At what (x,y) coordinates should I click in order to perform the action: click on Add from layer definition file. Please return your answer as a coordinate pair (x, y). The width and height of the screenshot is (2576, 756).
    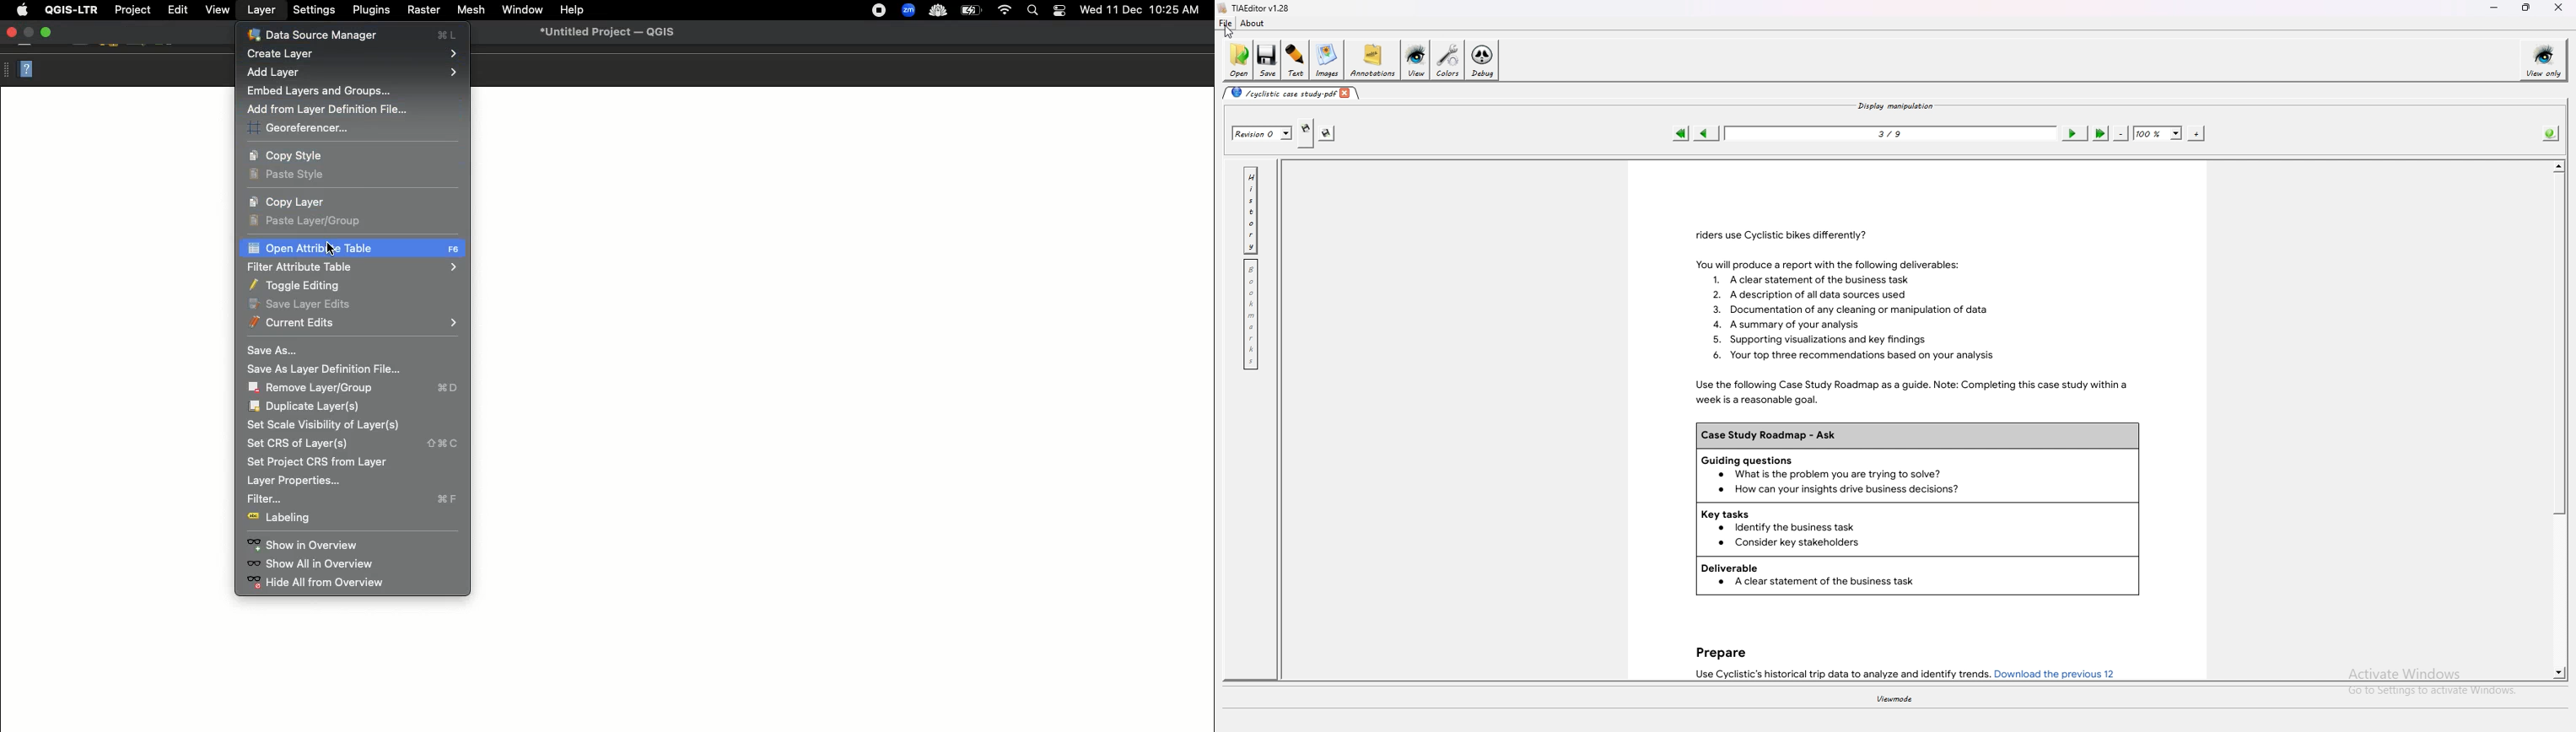
    Looking at the image, I should click on (333, 110).